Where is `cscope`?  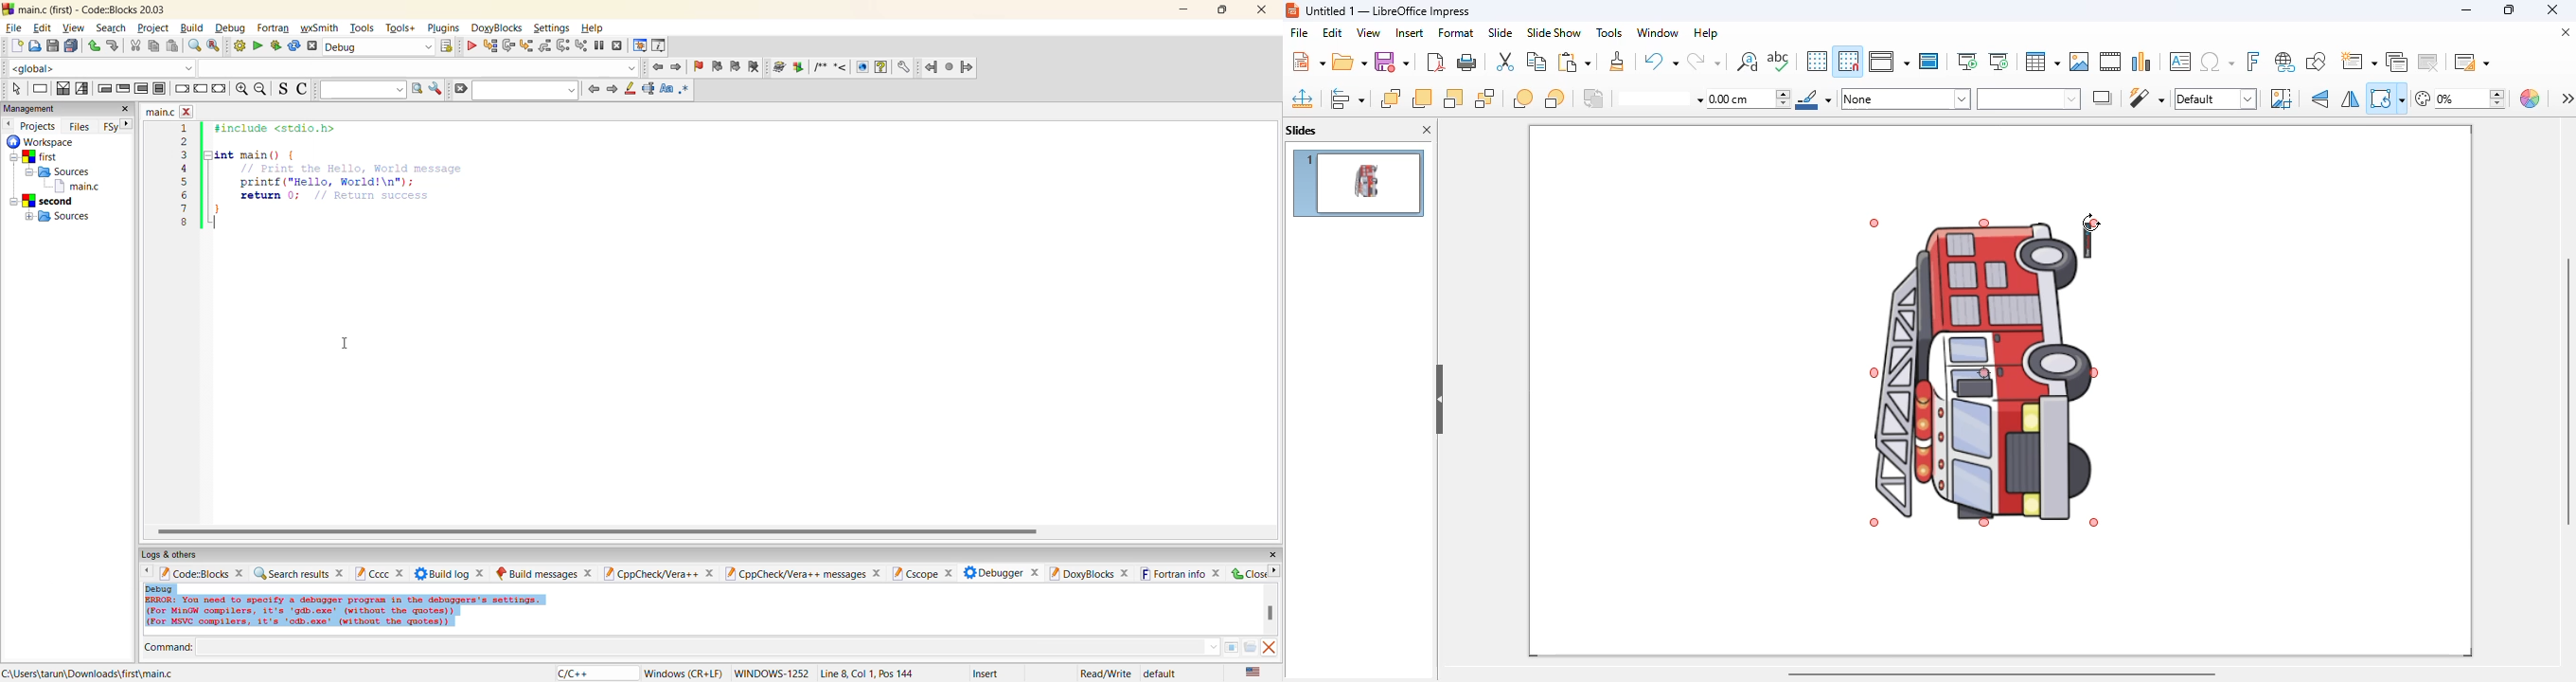
cscope is located at coordinates (926, 574).